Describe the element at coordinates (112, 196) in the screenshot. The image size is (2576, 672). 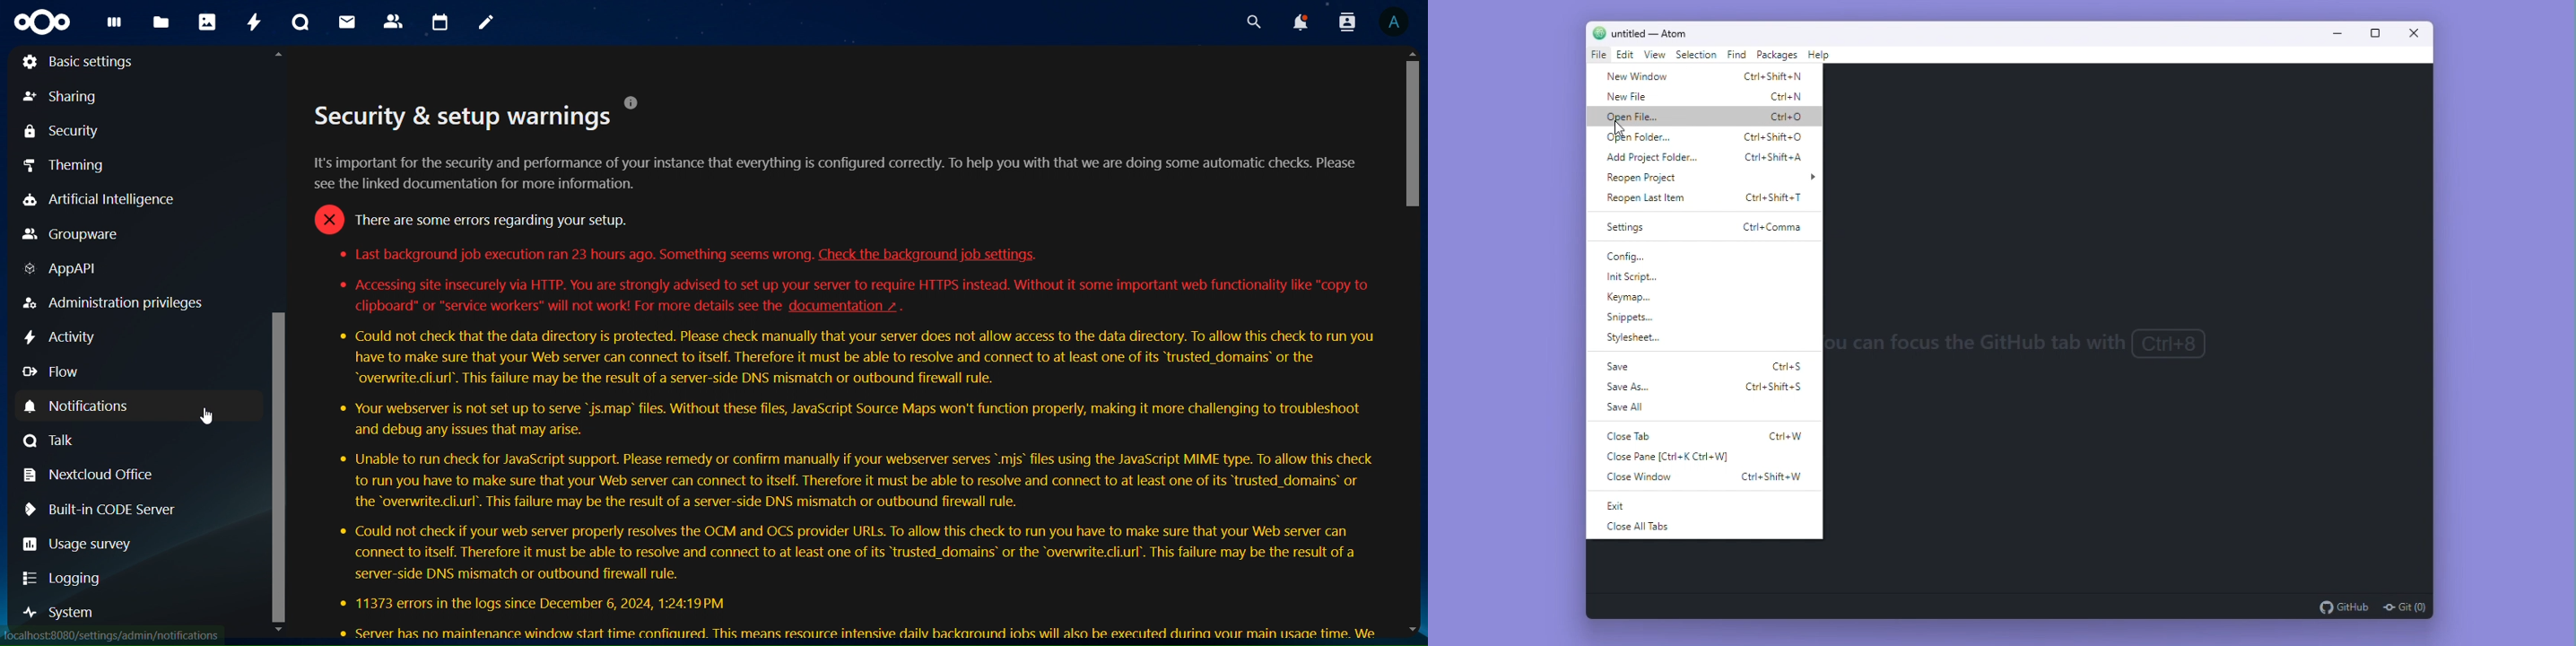
I see `artificial intelligence` at that location.